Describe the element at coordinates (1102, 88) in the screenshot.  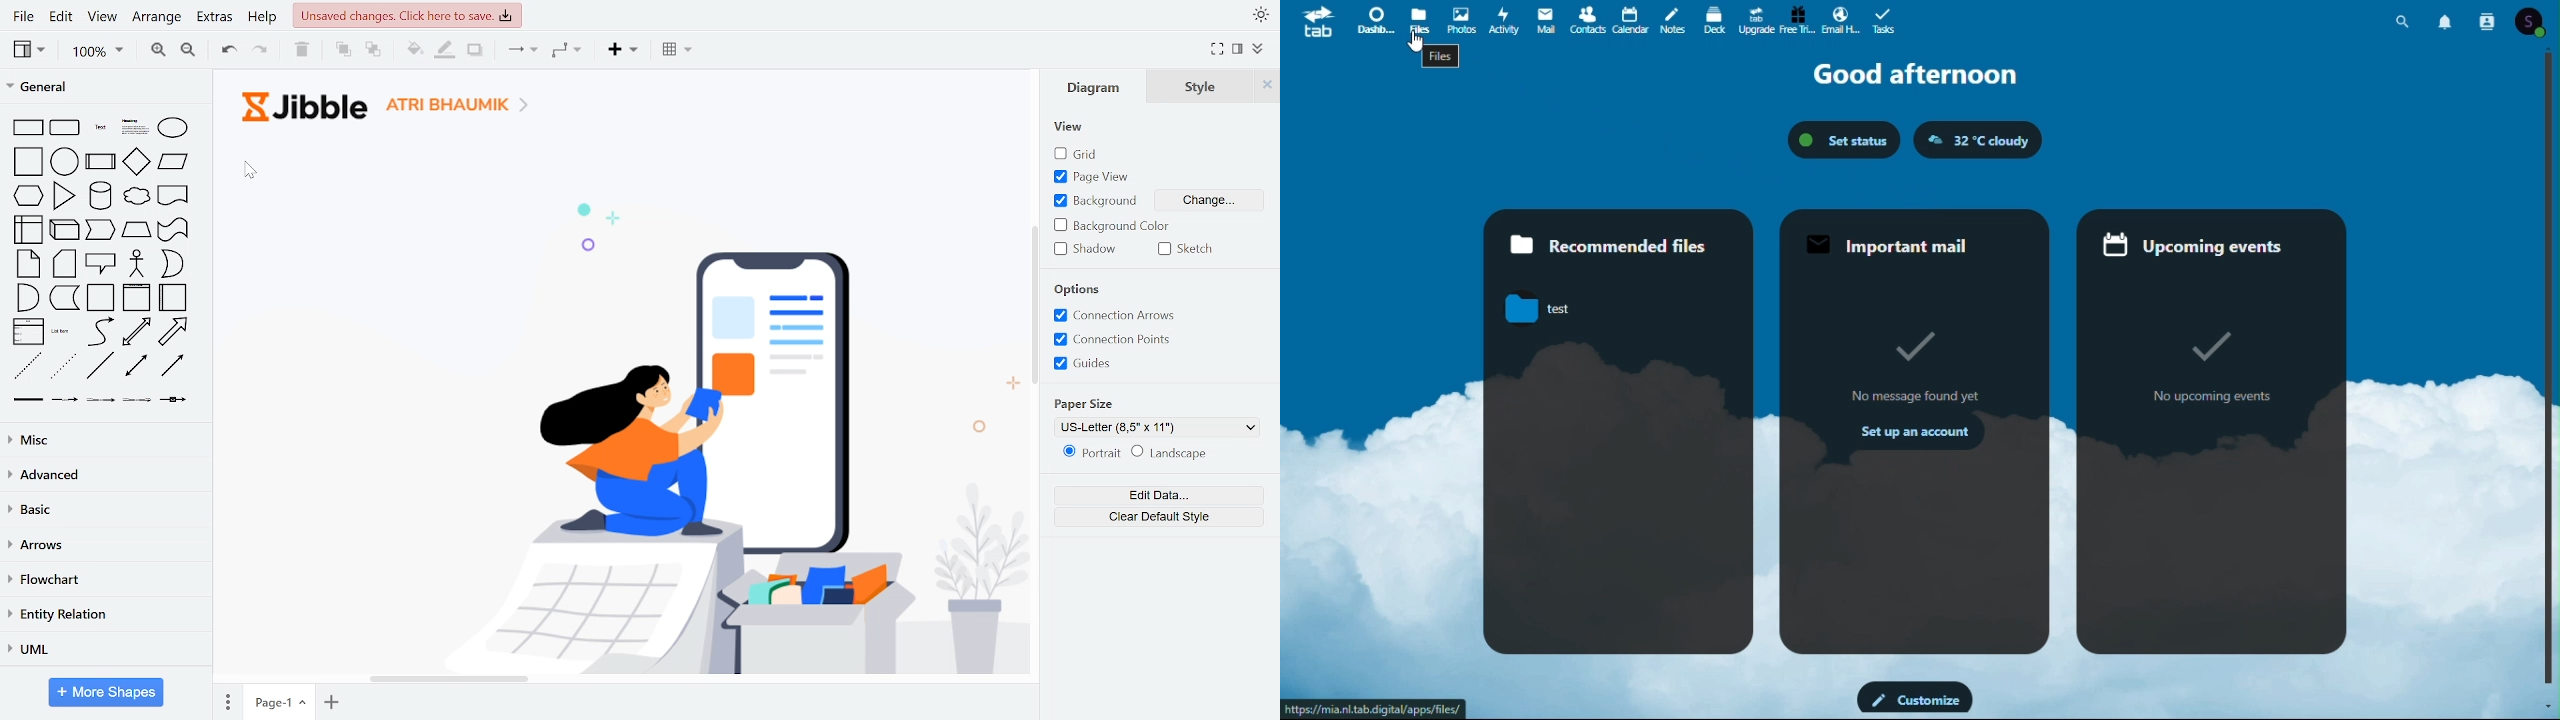
I see `diagram` at that location.